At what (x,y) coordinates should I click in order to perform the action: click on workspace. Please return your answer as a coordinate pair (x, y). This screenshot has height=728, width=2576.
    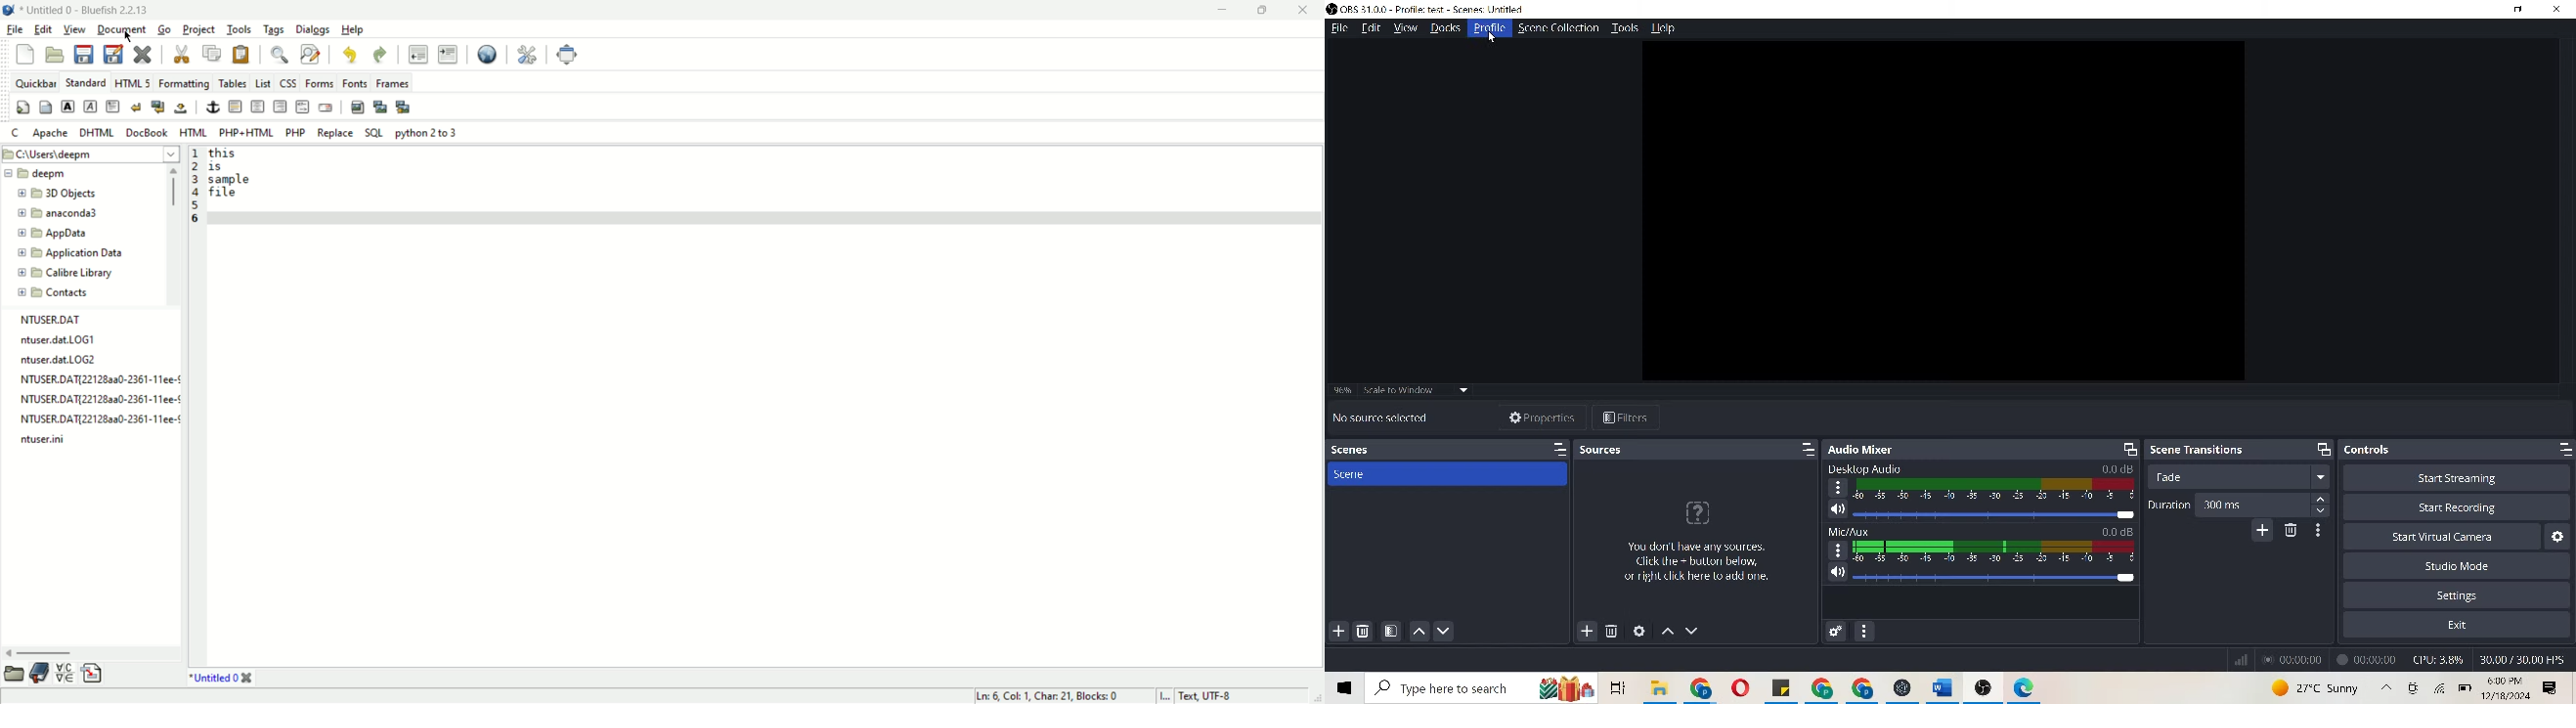
    Looking at the image, I should click on (764, 407).